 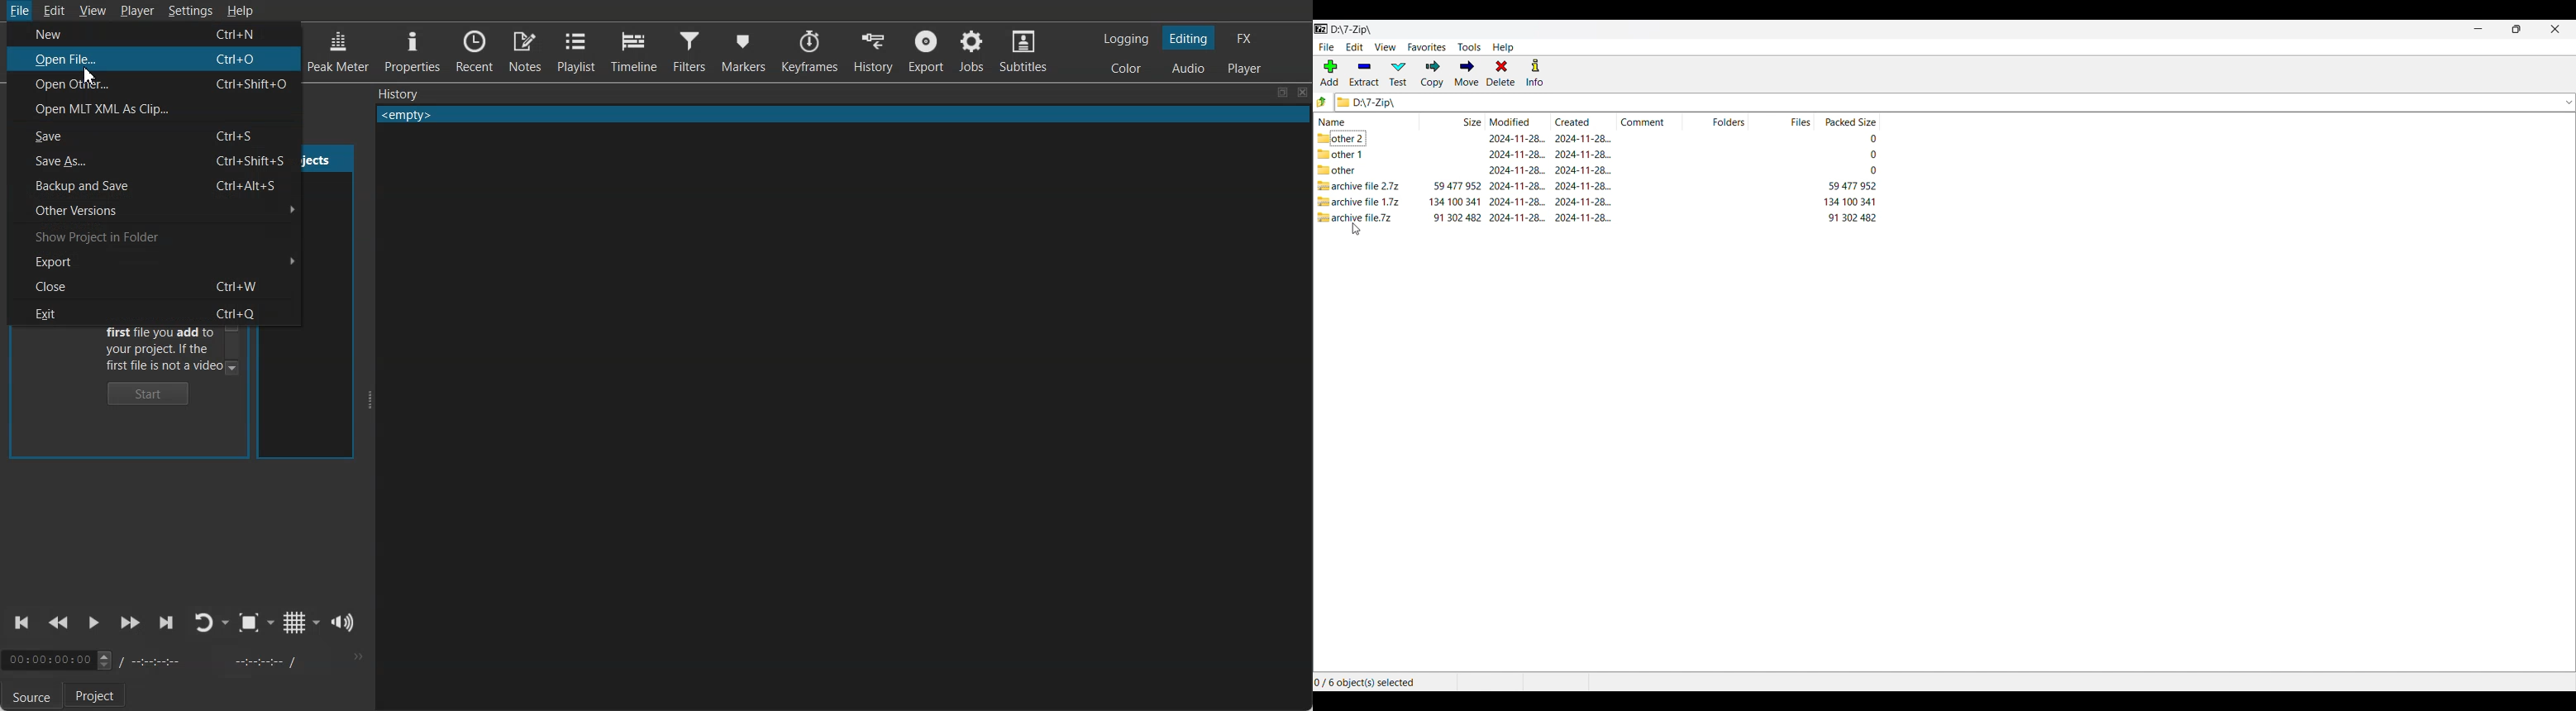 What do you see at coordinates (213, 661) in the screenshot?
I see `Recording time` at bounding box center [213, 661].